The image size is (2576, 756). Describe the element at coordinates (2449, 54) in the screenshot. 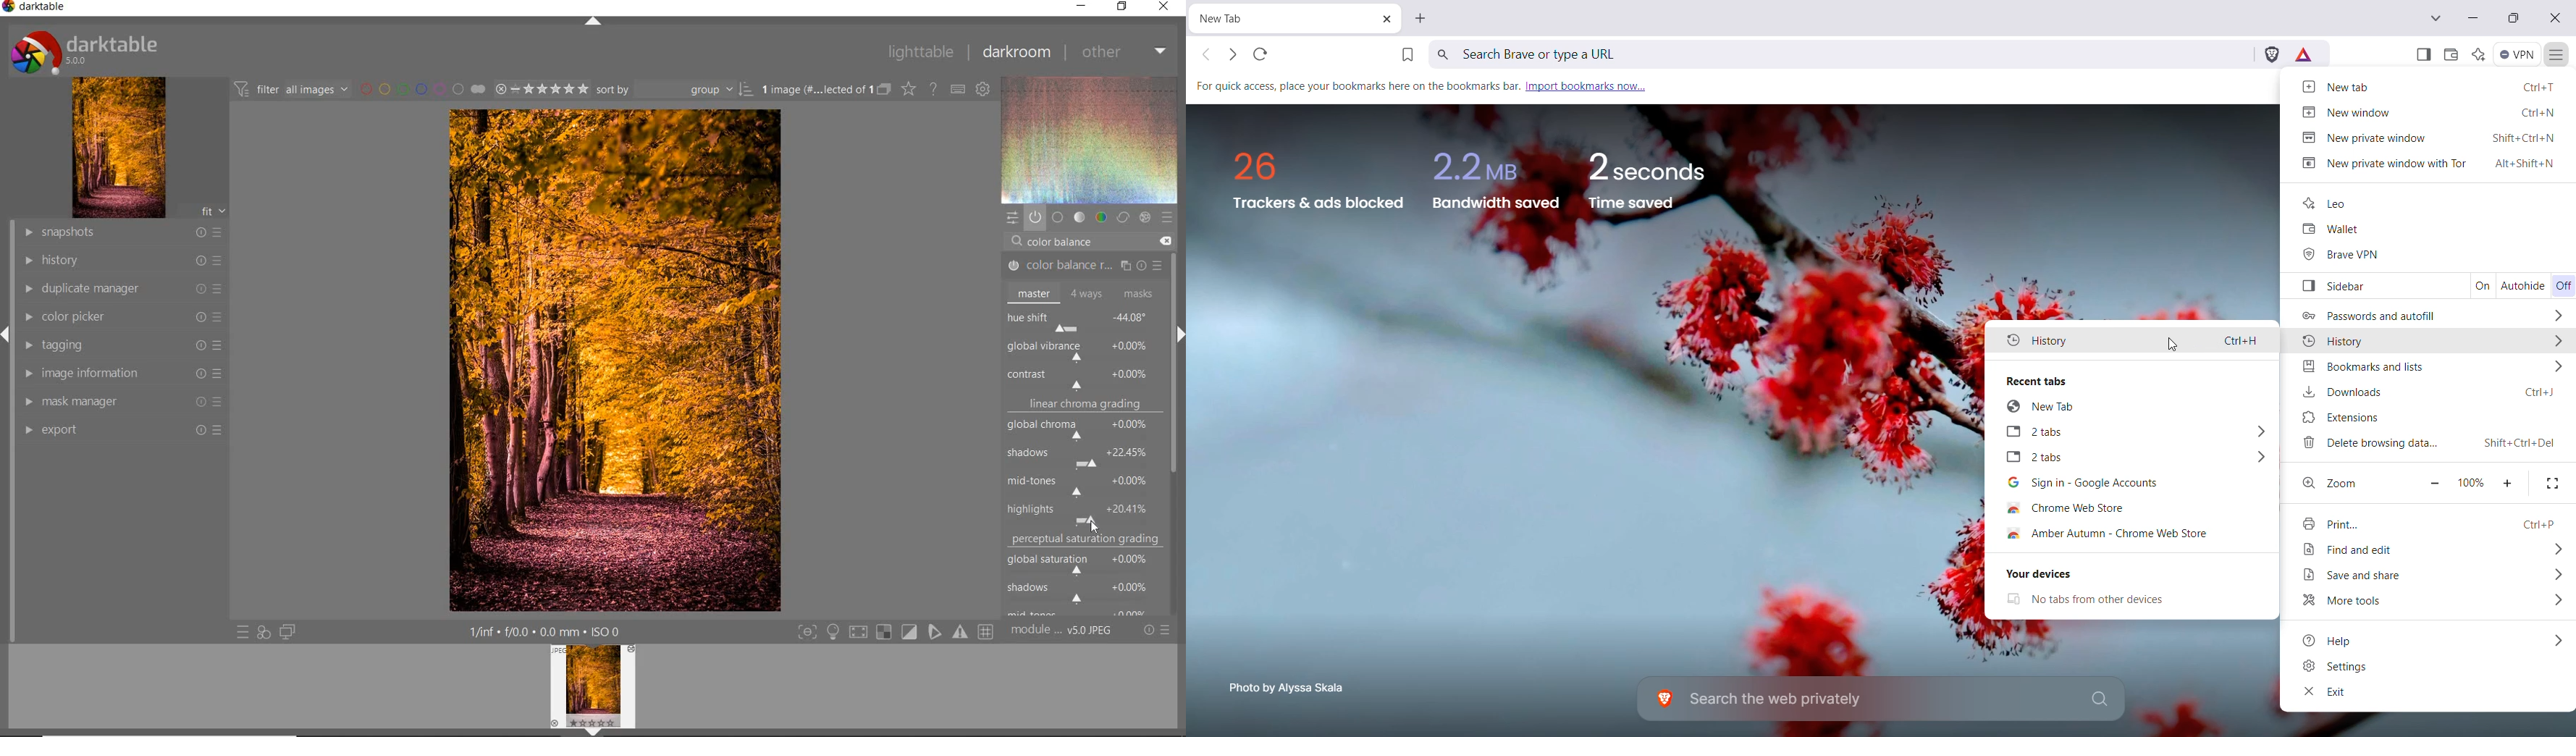

I see `Brave Wallet` at that location.